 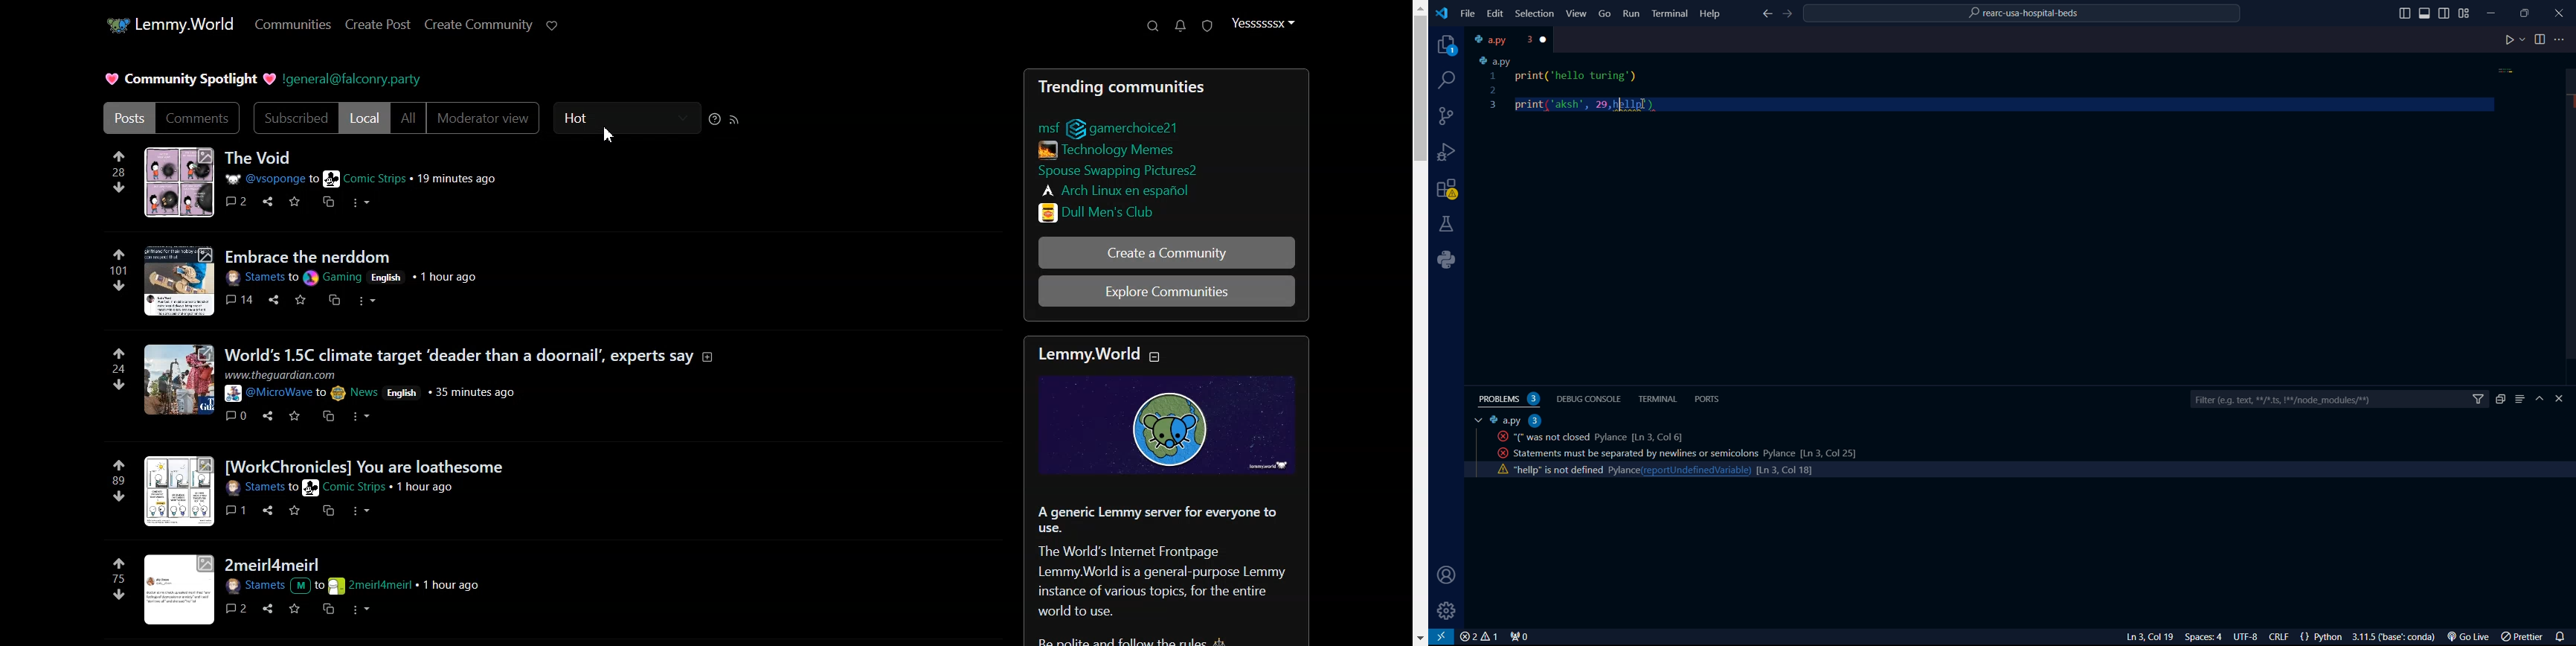 What do you see at coordinates (1468, 14) in the screenshot?
I see `file` at bounding box center [1468, 14].